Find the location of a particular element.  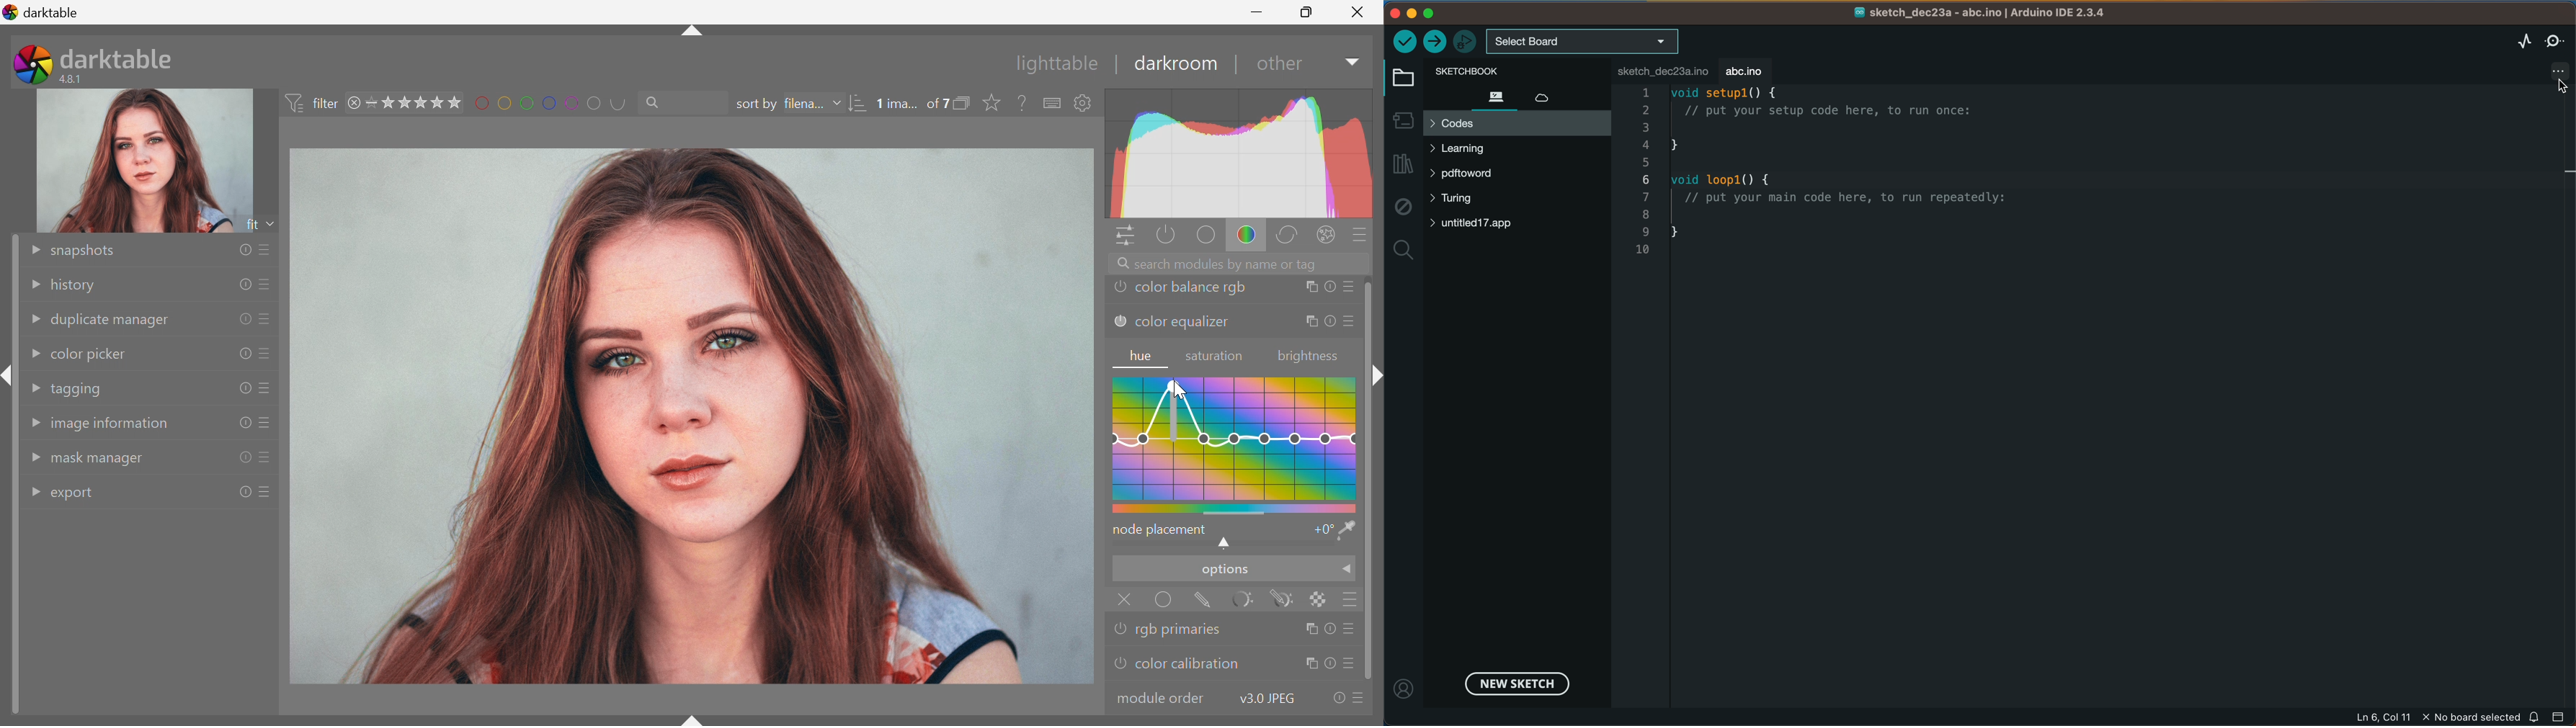

image information is located at coordinates (111, 427).